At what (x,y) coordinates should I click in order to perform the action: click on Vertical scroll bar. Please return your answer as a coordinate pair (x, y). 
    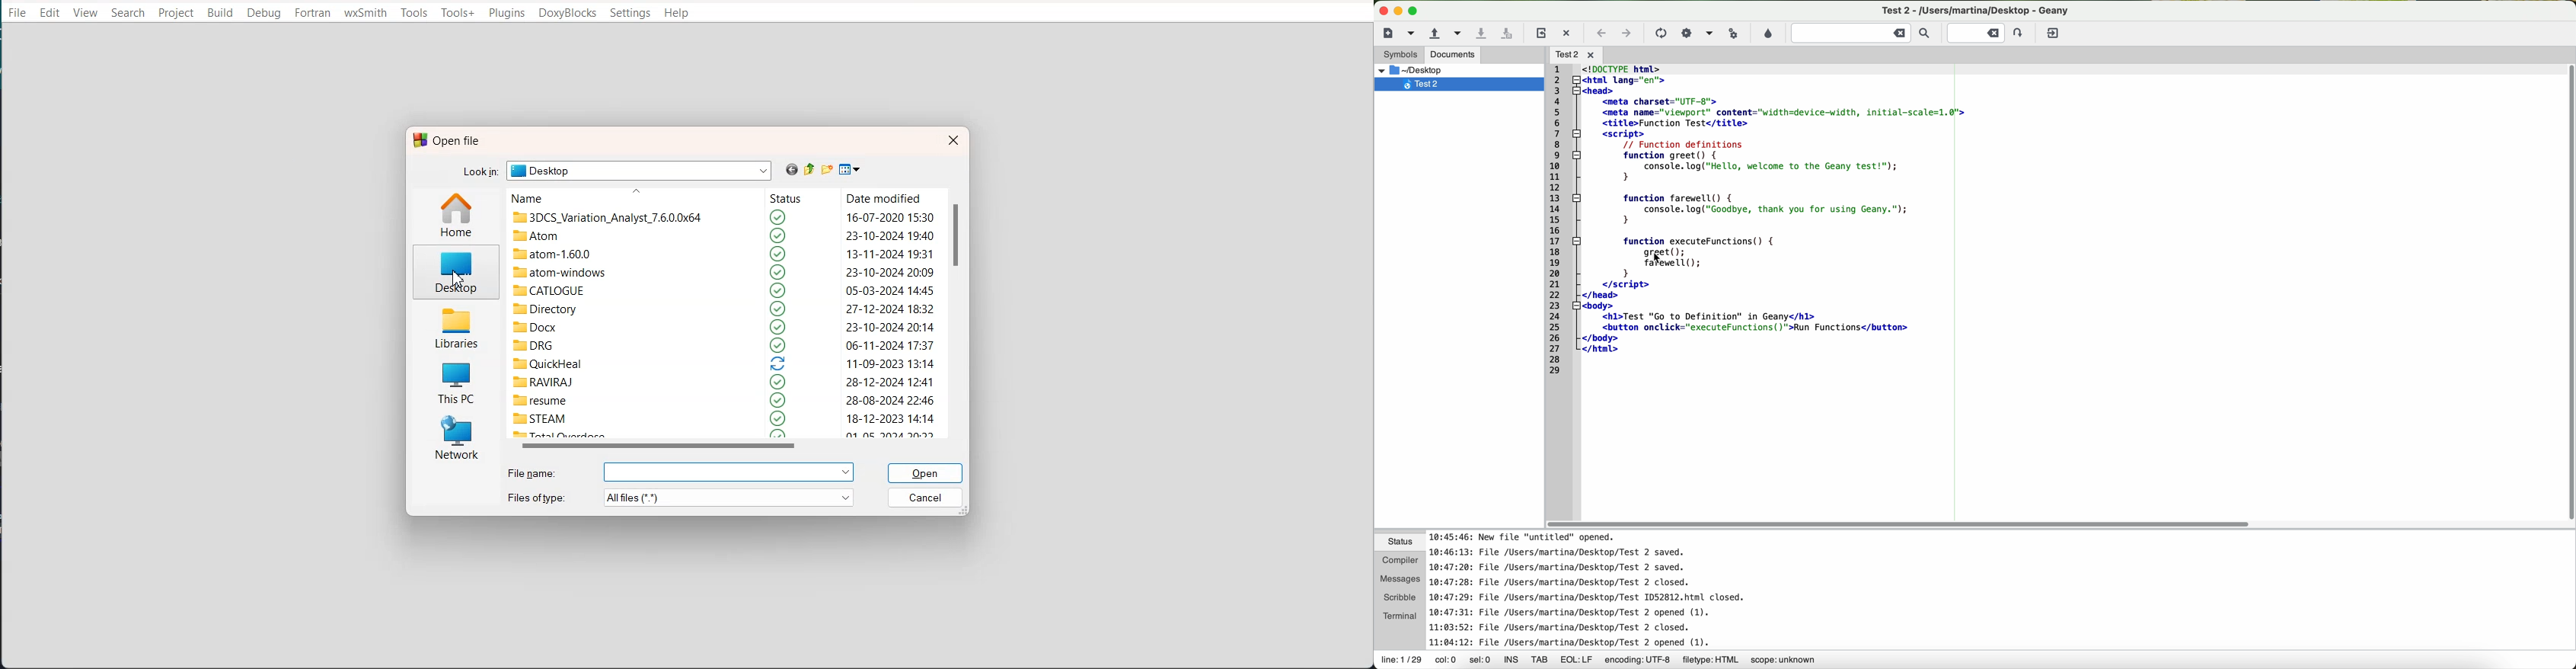
    Looking at the image, I should click on (956, 312).